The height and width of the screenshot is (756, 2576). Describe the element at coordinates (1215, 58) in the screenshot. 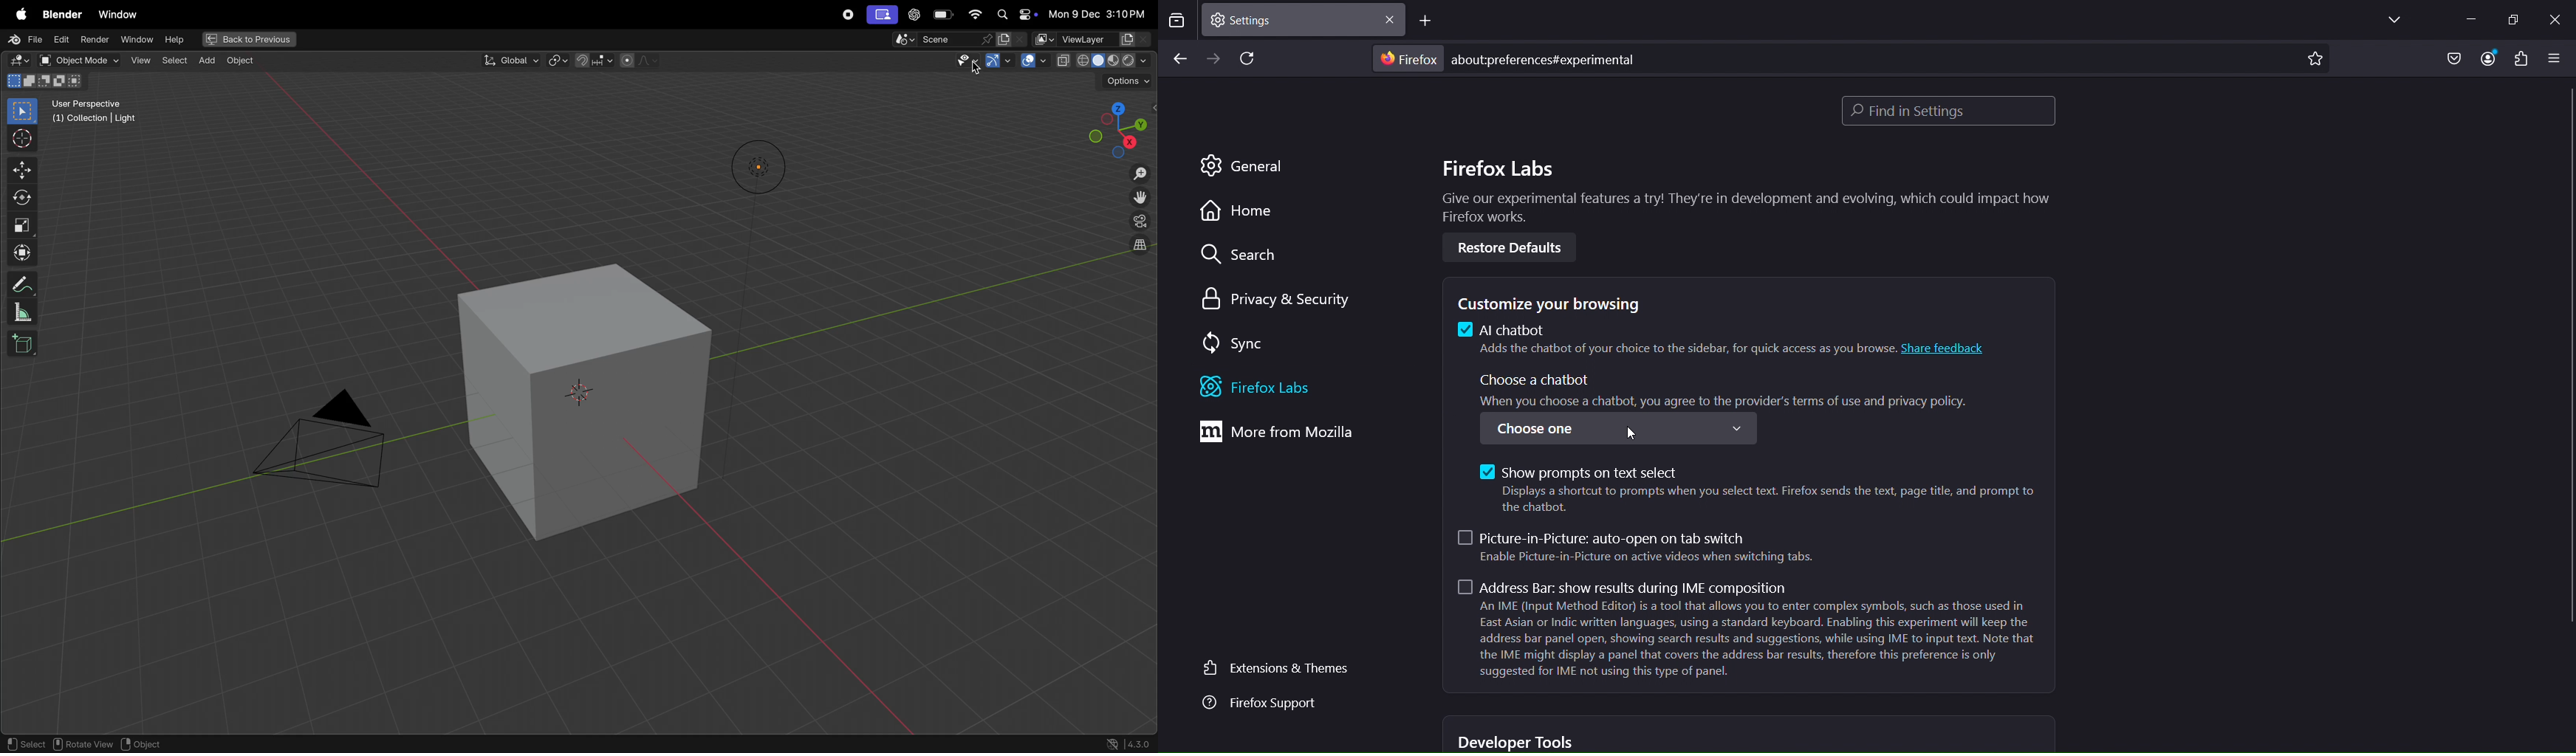

I see `go forward one page` at that location.